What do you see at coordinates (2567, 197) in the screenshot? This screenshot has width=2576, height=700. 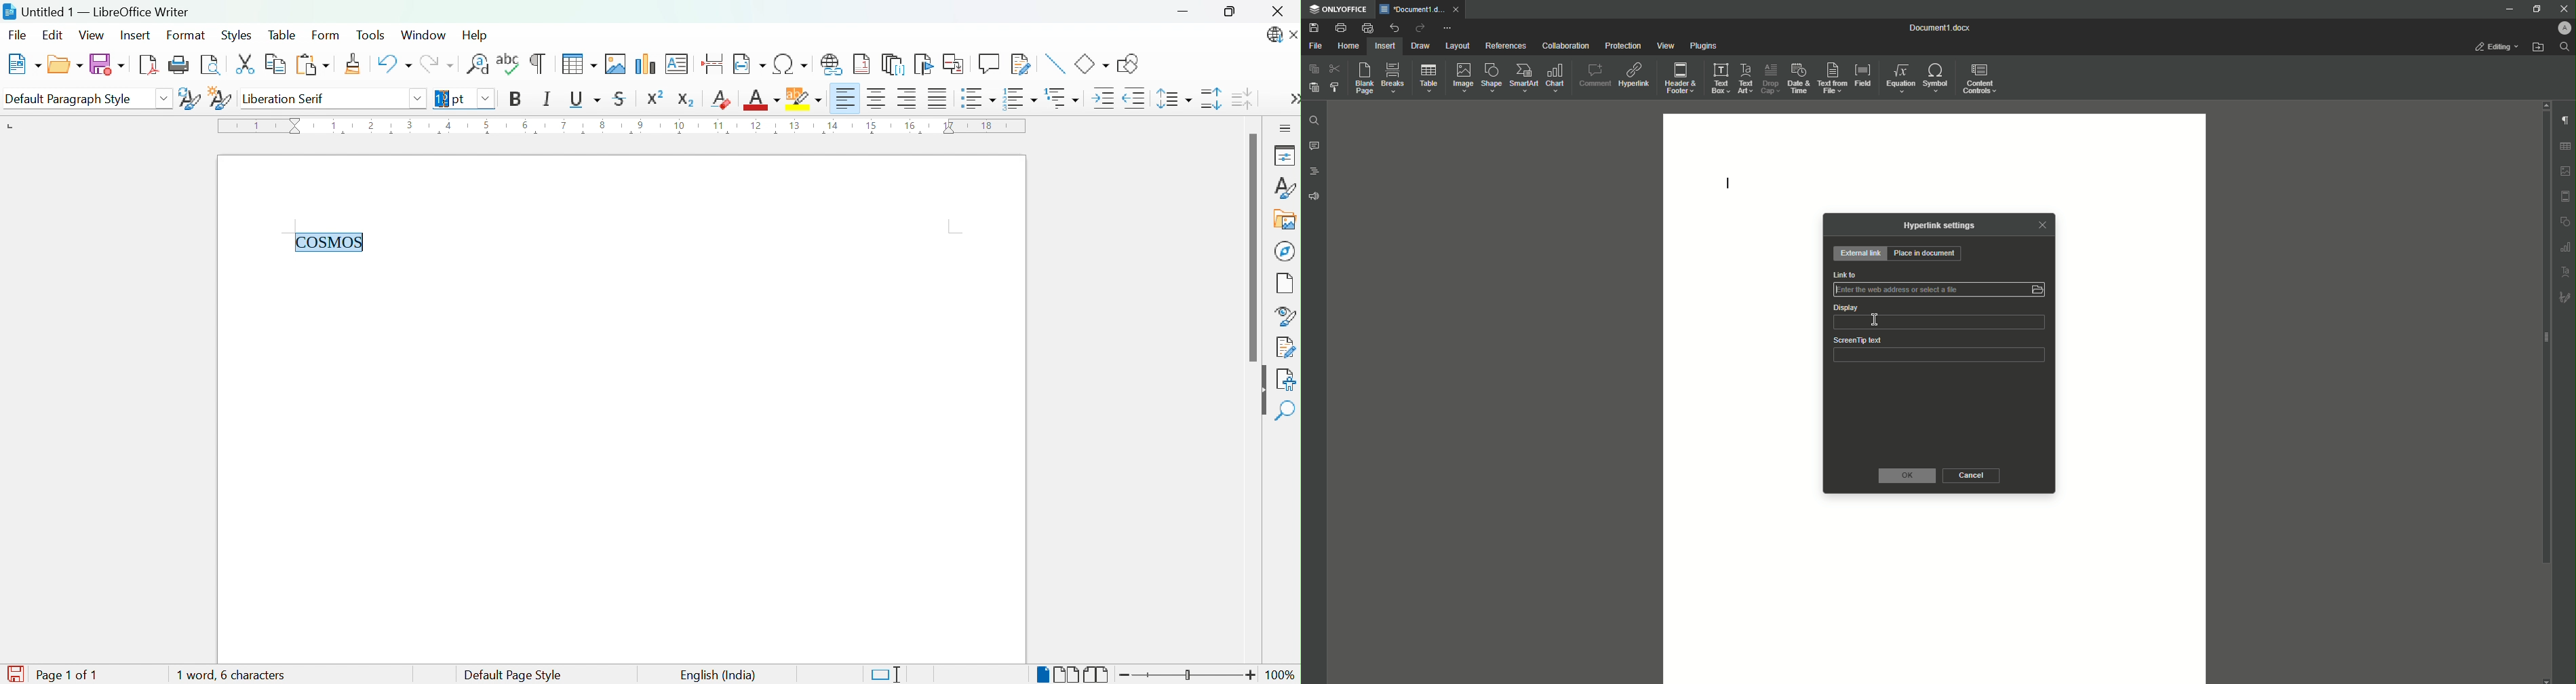 I see `Header & footer settings` at bounding box center [2567, 197].